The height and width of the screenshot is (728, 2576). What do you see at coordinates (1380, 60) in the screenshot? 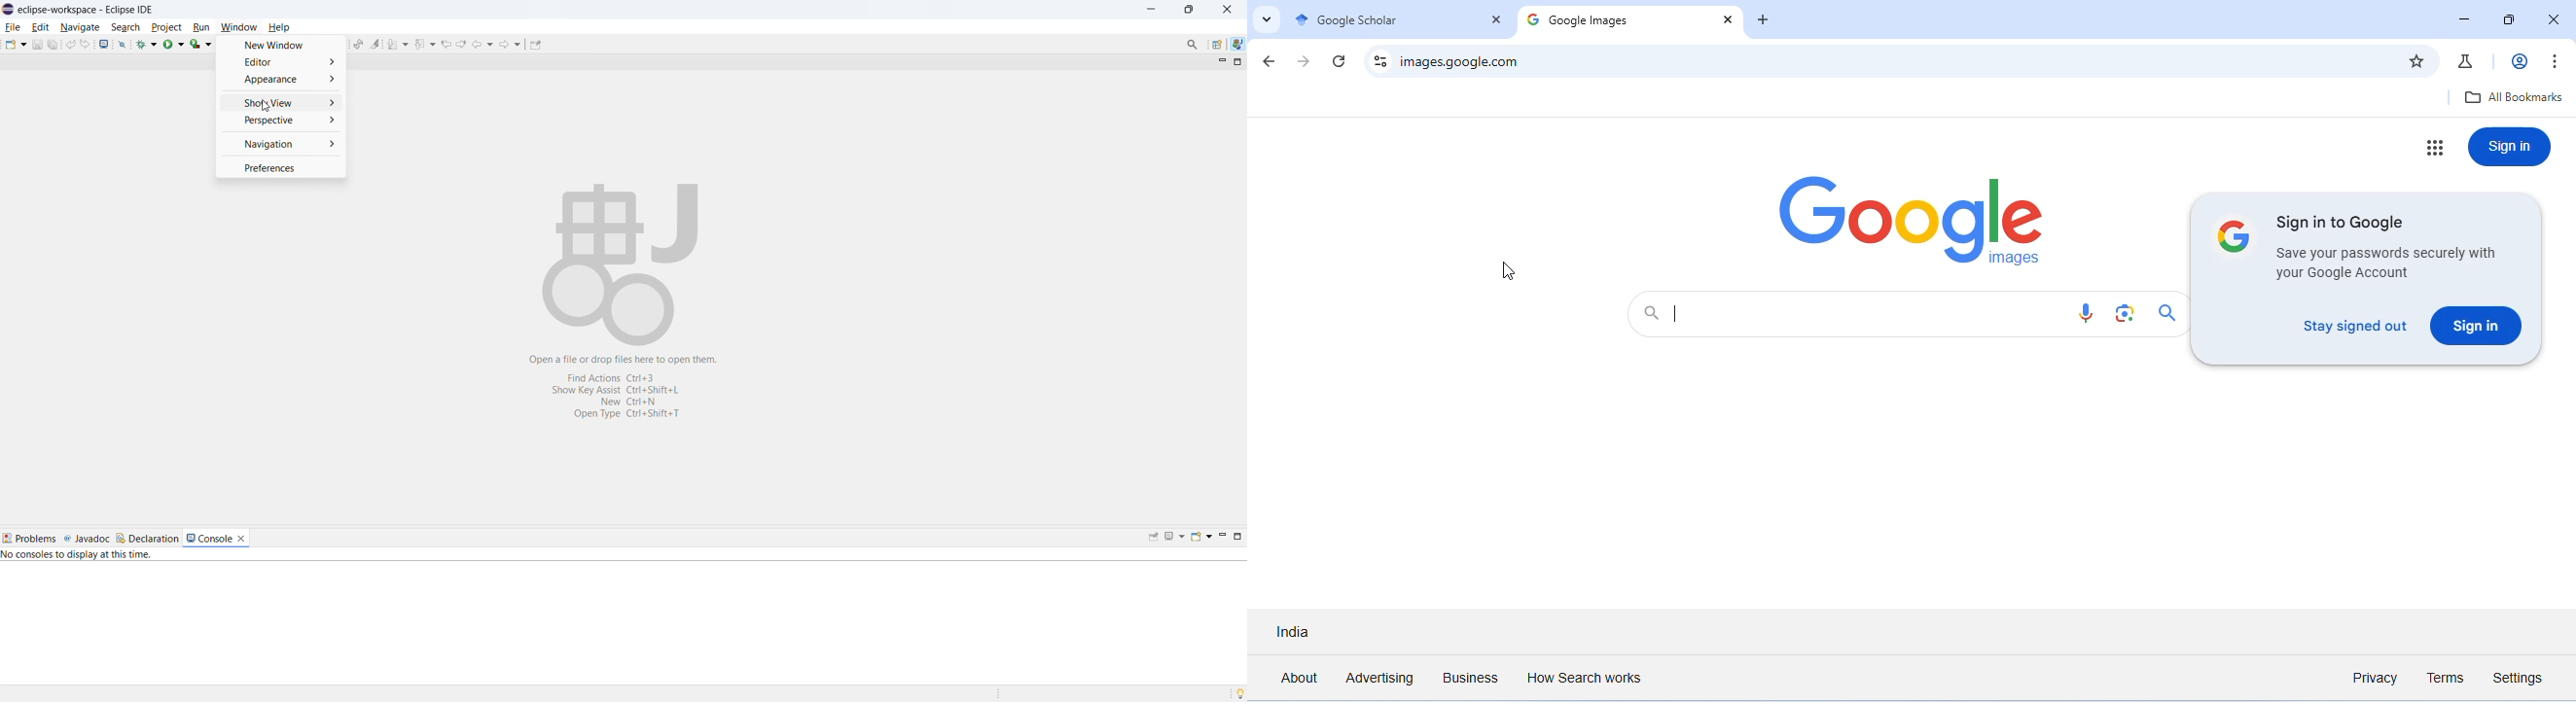
I see `site information` at bounding box center [1380, 60].